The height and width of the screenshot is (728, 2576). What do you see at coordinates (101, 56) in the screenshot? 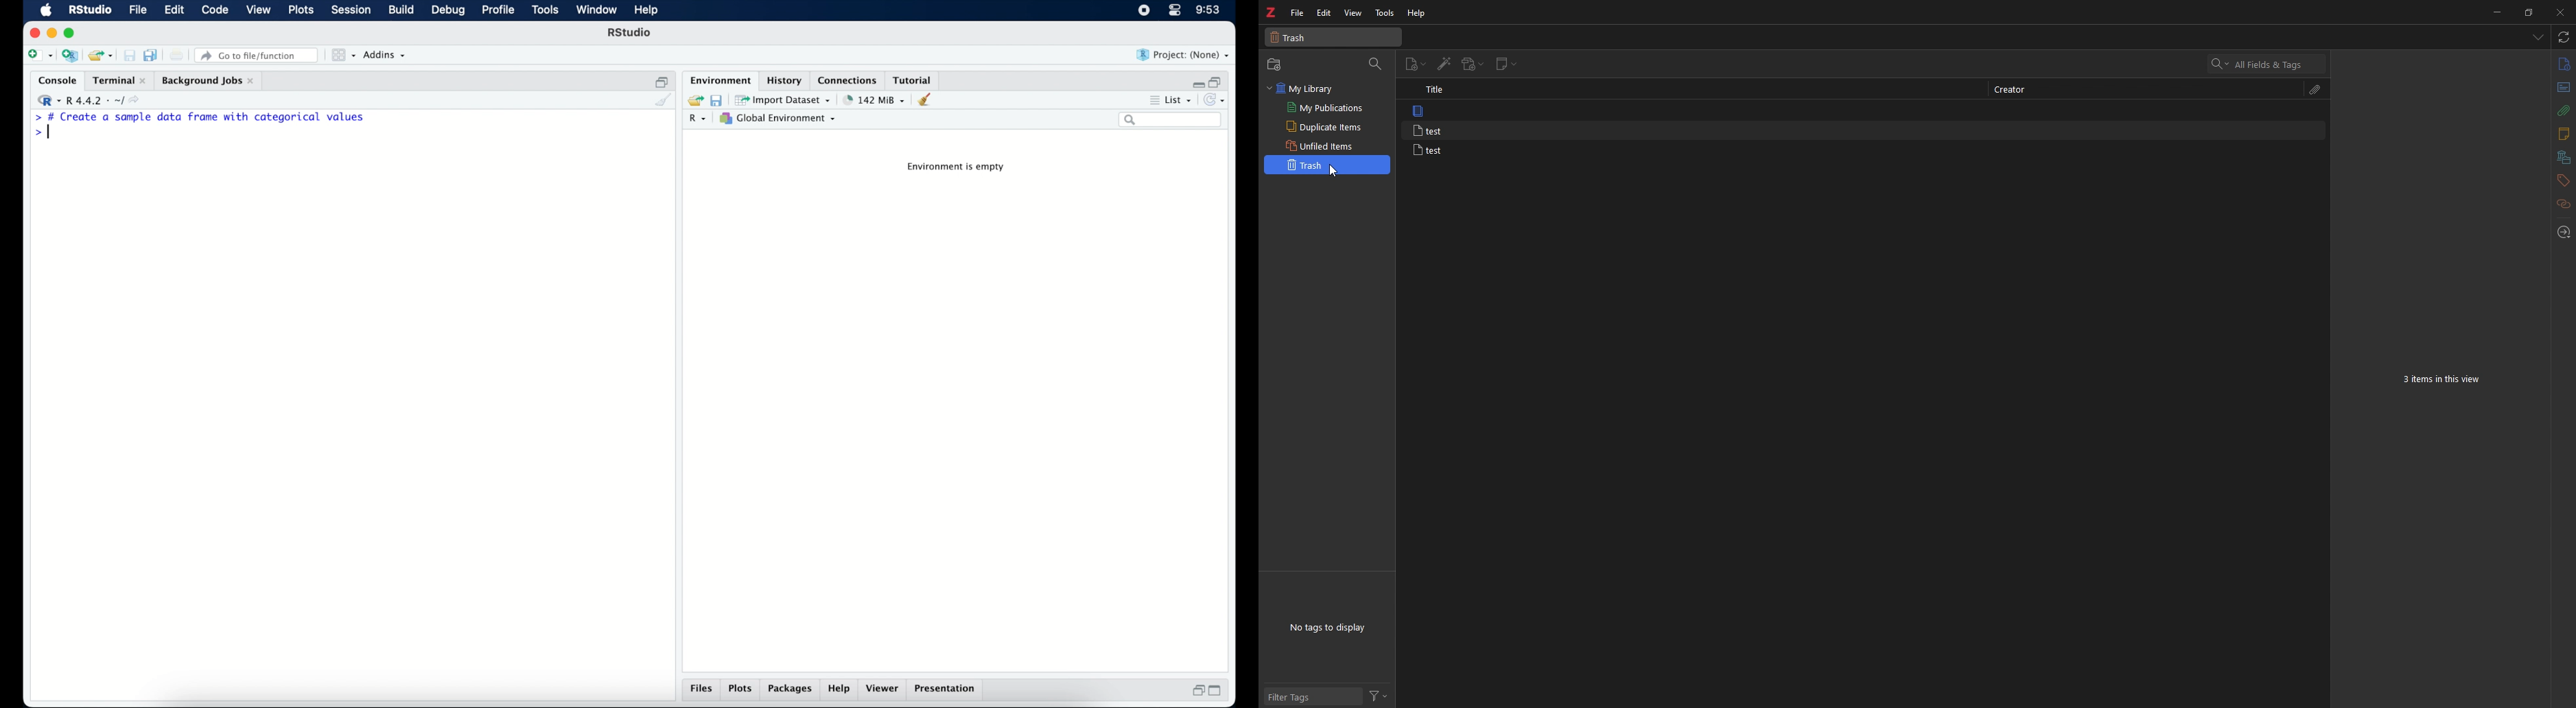
I see `open an existing project` at bounding box center [101, 56].